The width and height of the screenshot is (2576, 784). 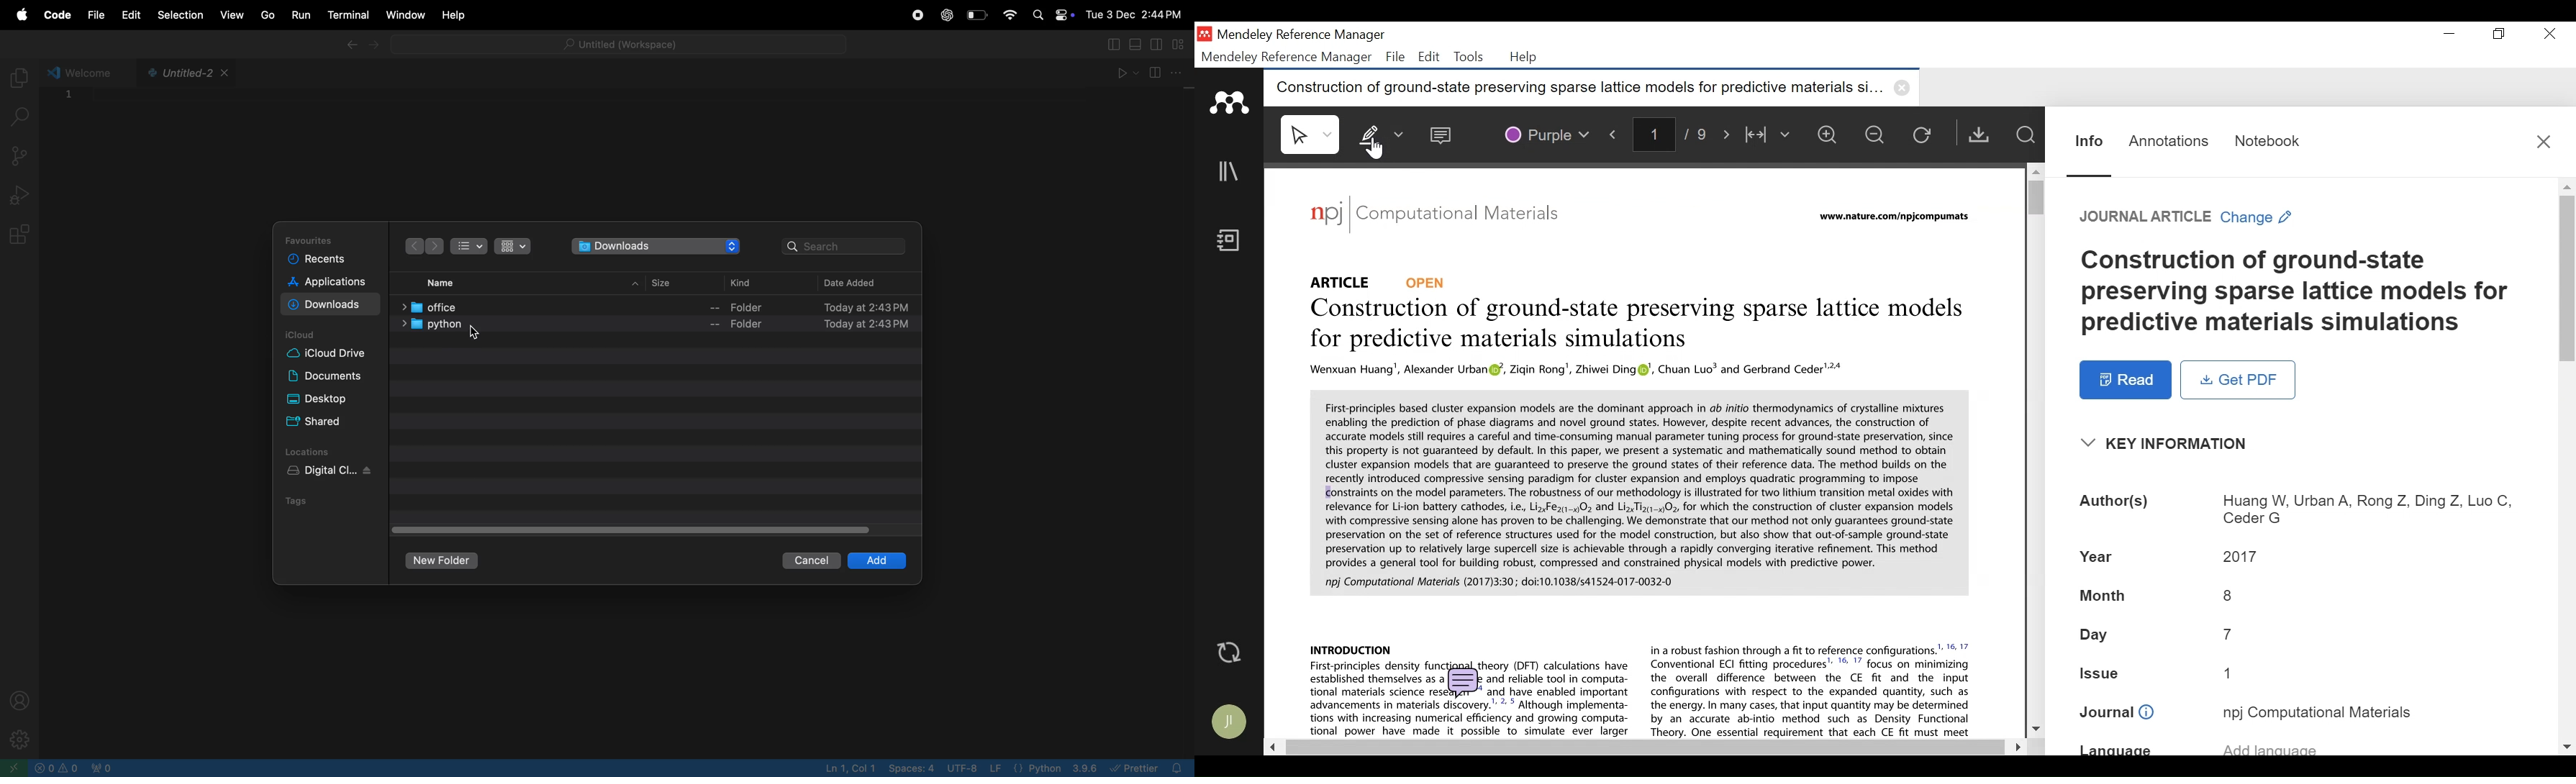 I want to click on minimize, so click(x=2449, y=34).